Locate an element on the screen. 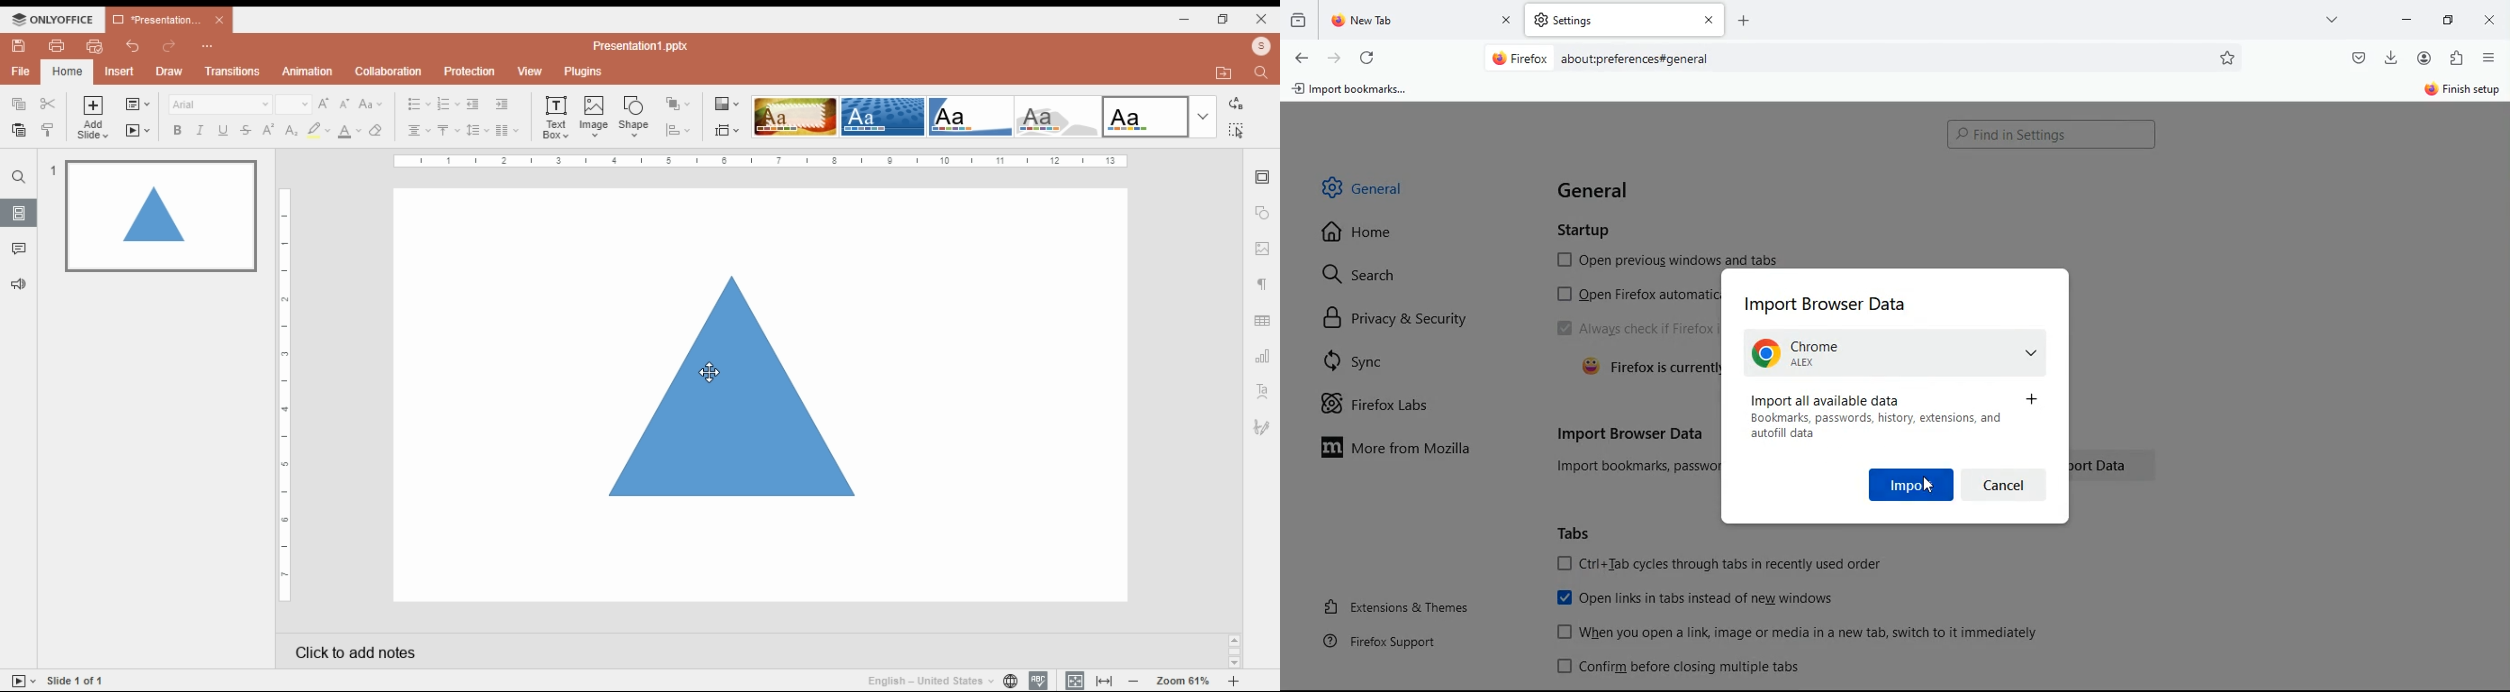 This screenshot has height=700, width=2520. start slideshow is located at coordinates (136, 130).